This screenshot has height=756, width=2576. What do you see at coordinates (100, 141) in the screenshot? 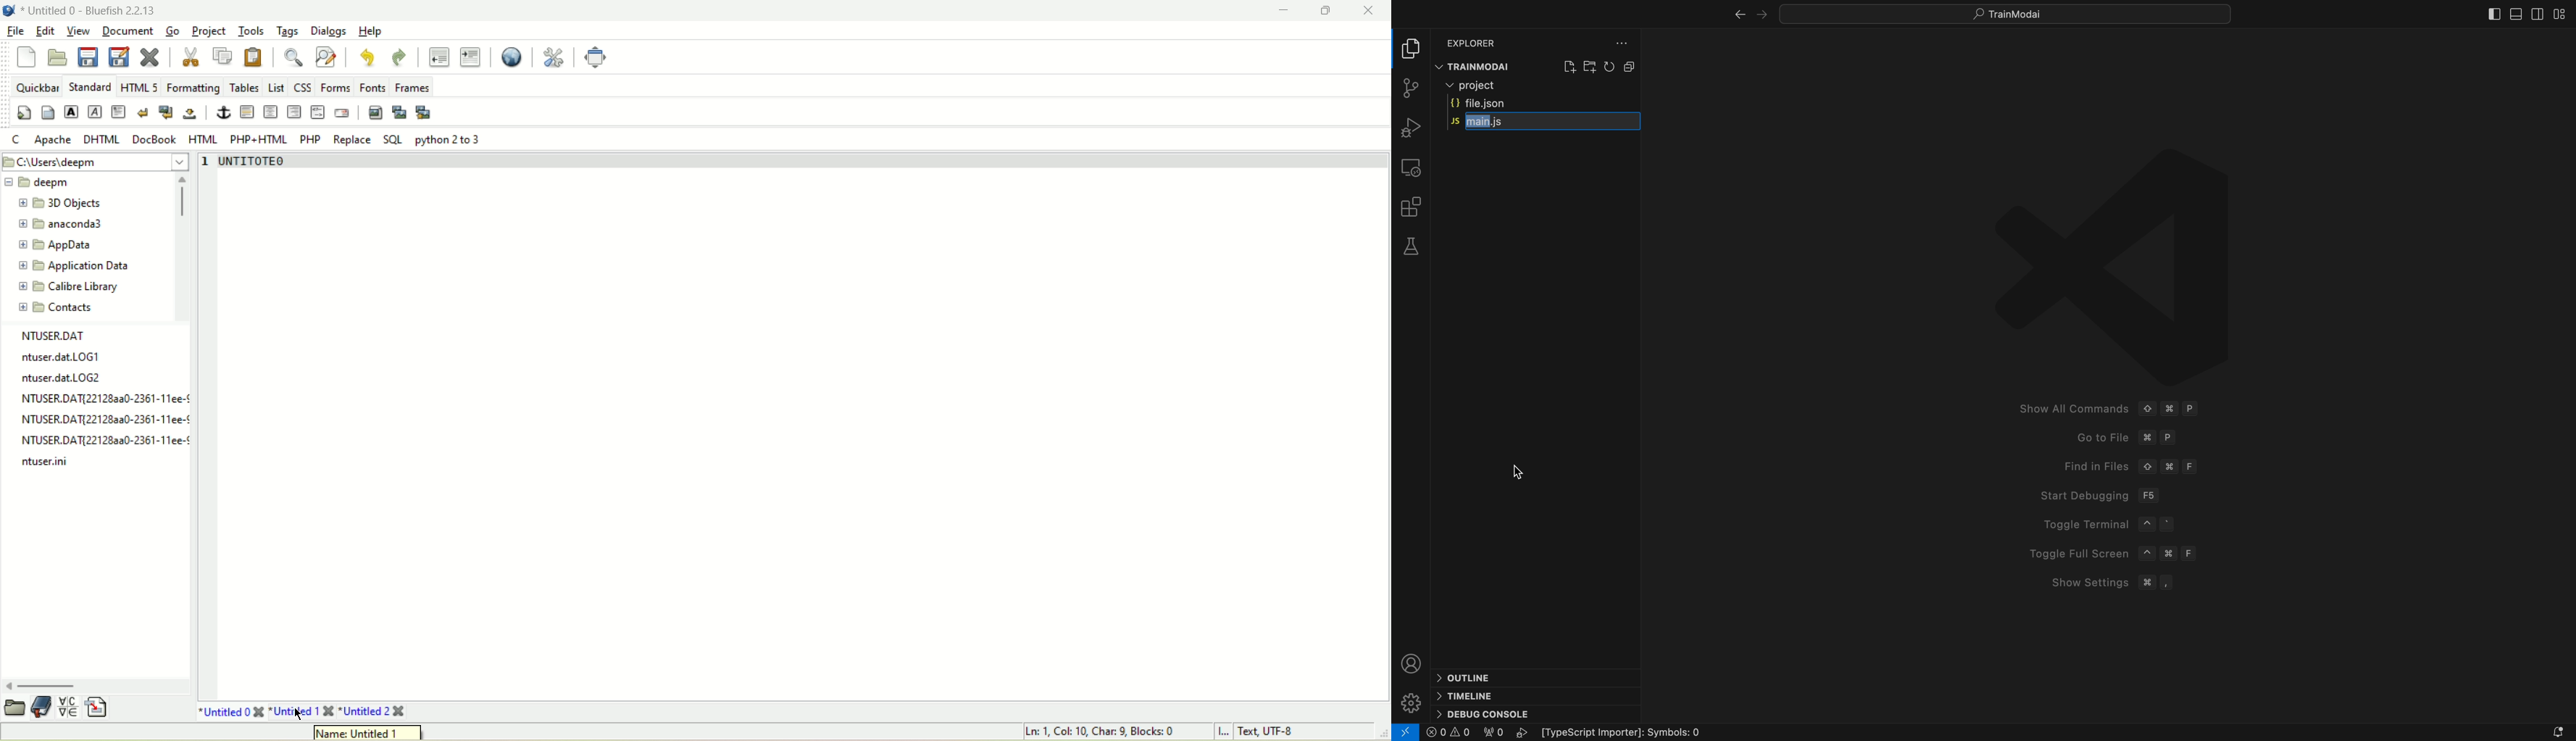
I see `DHTML` at bounding box center [100, 141].